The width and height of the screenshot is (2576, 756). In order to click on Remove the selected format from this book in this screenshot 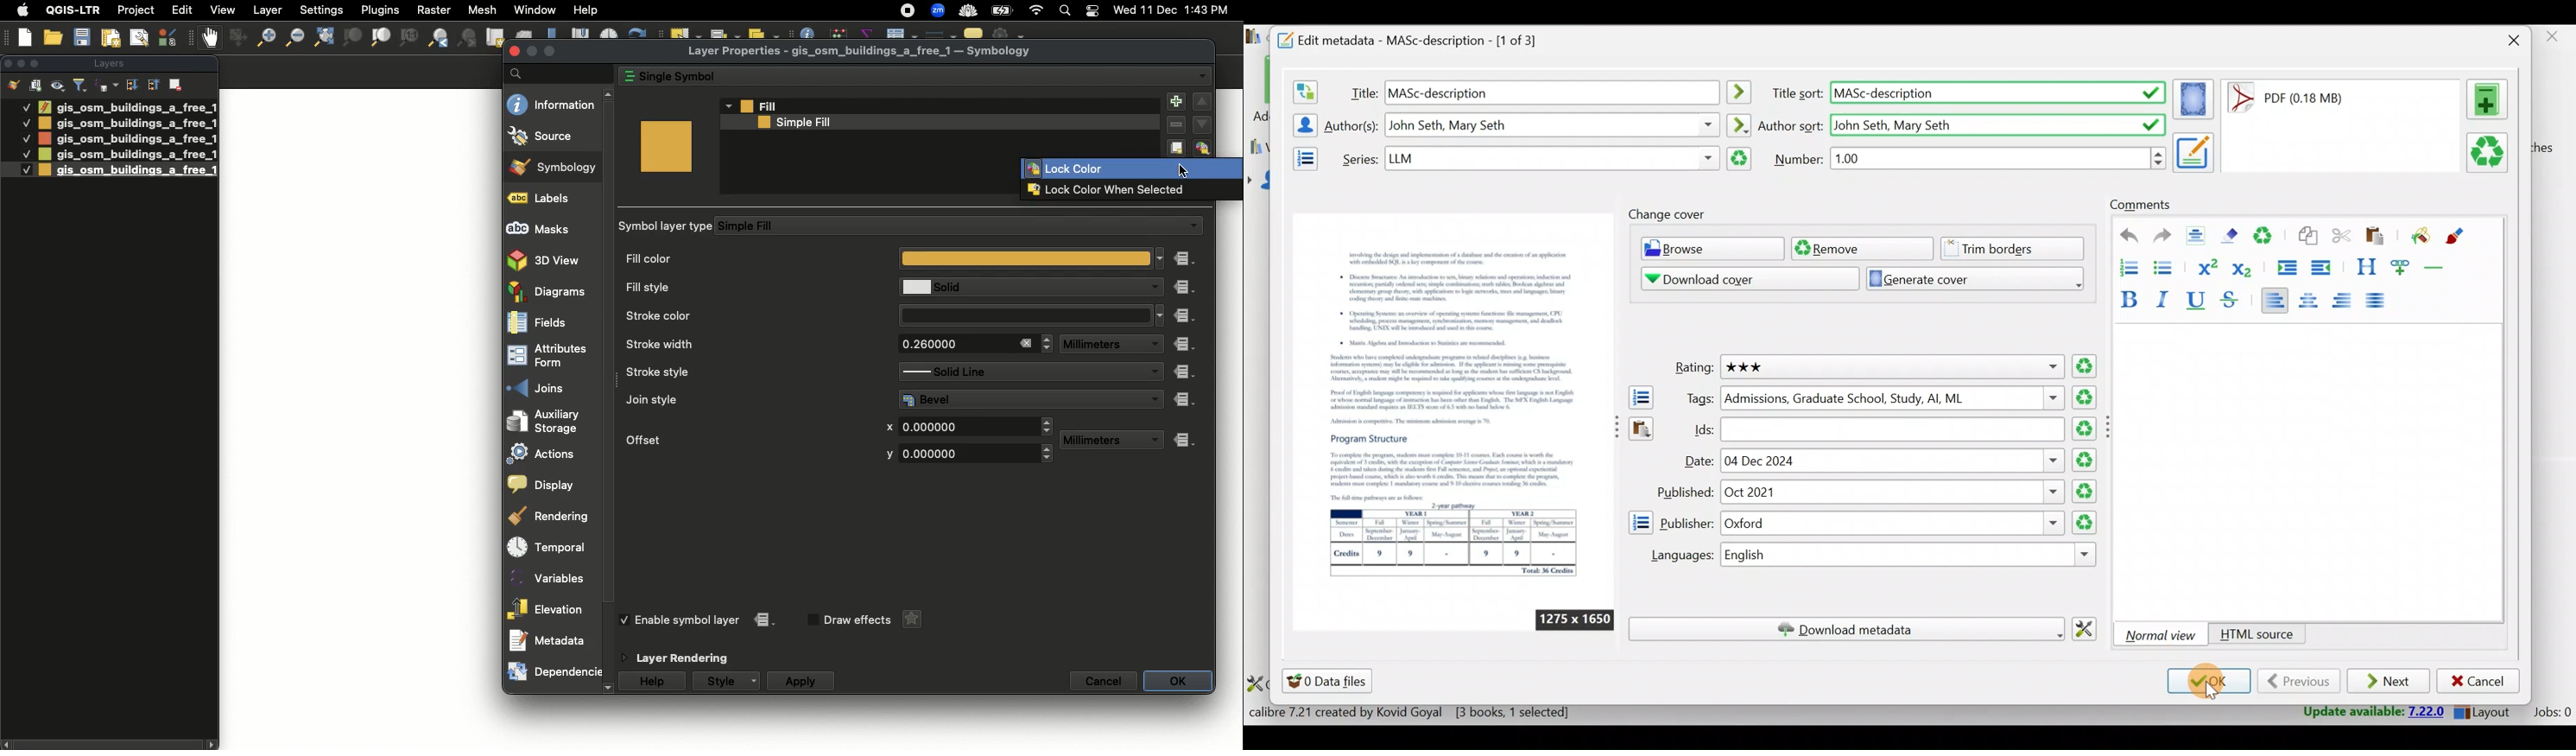, I will do `click(2490, 153)`.